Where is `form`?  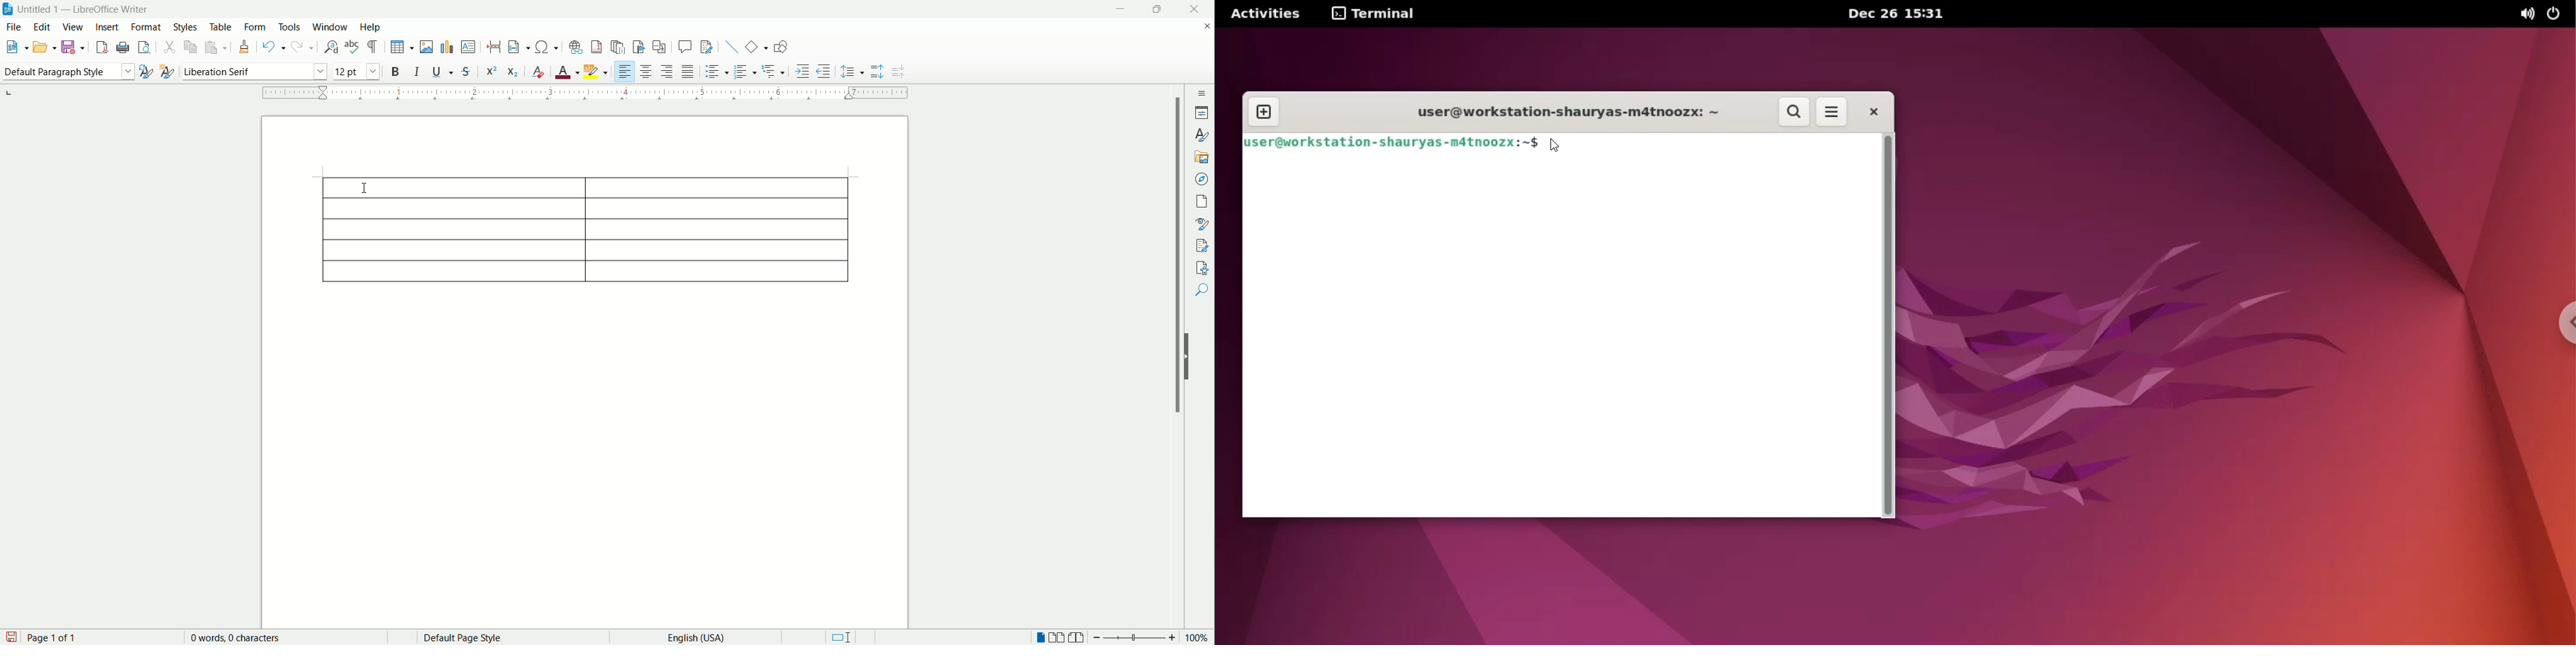 form is located at coordinates (256, 28).